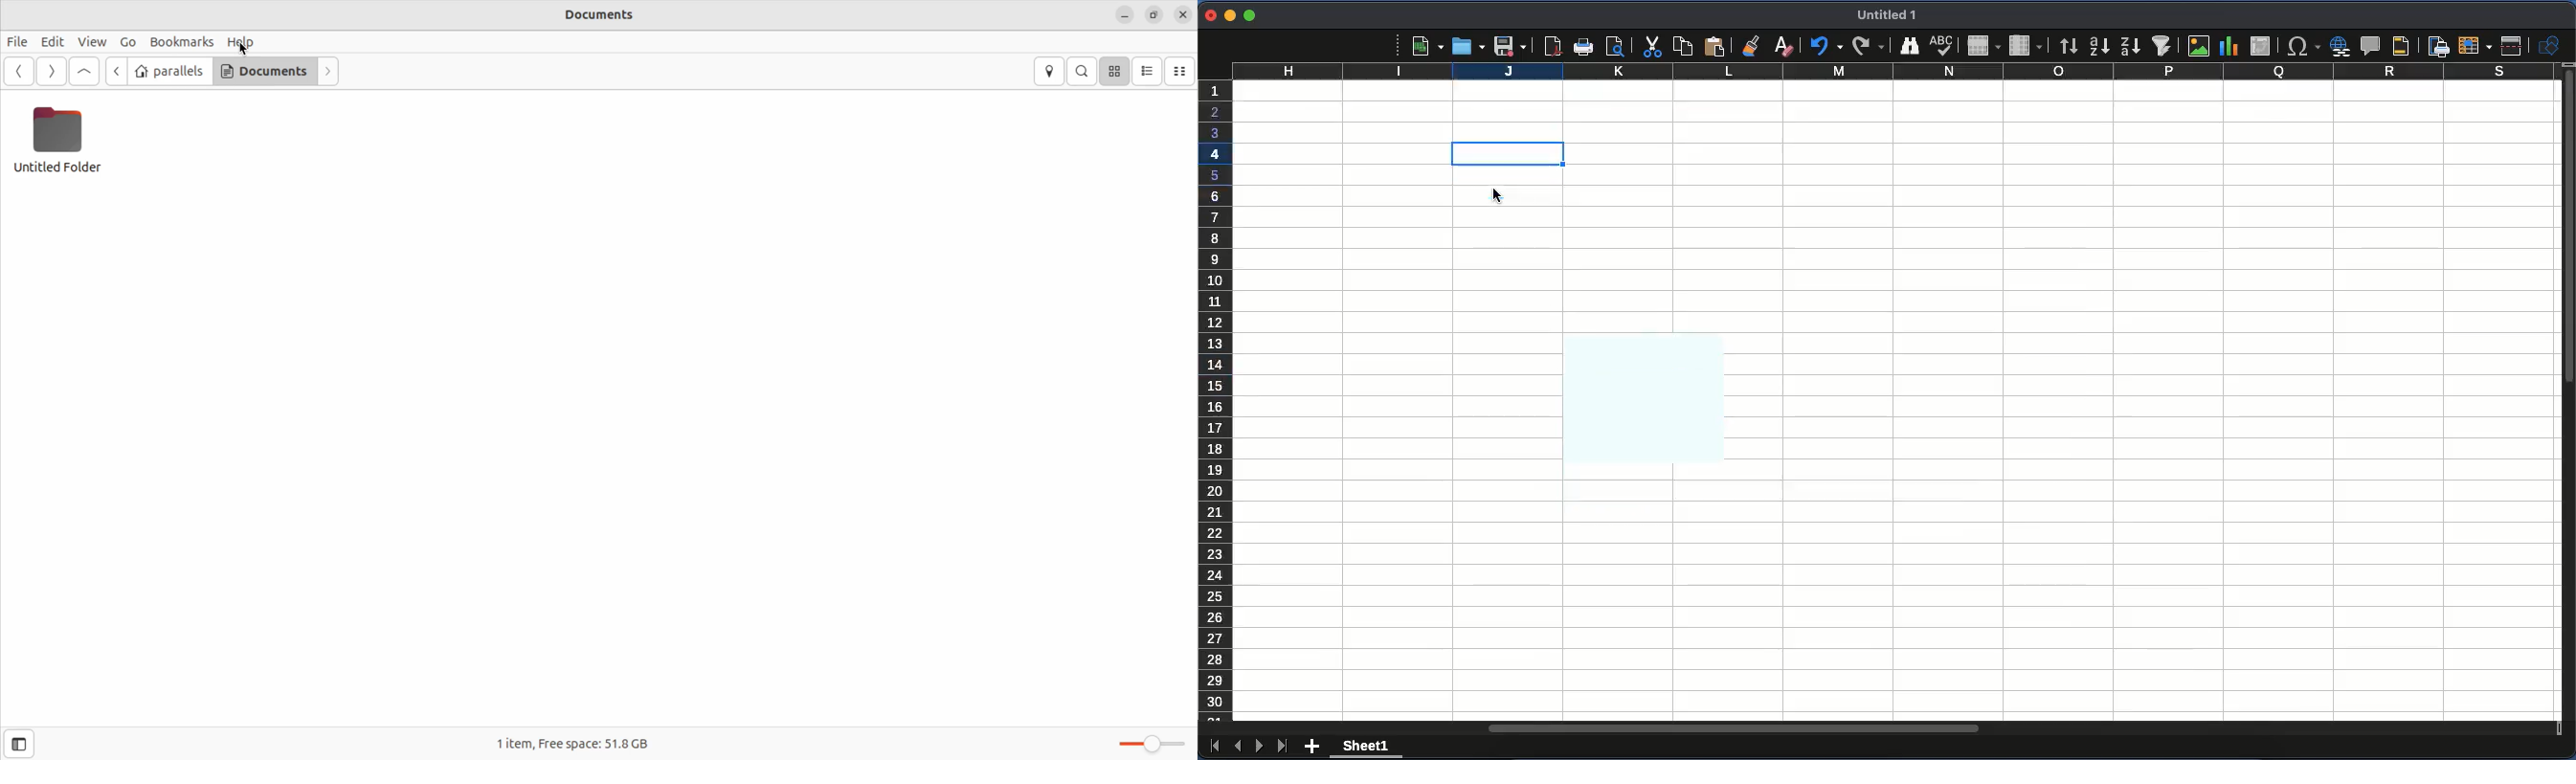  What do you see at coordinates (1760, 44) in the screenshot?
I see `clone formatting` at bounding box center [1760, 44].